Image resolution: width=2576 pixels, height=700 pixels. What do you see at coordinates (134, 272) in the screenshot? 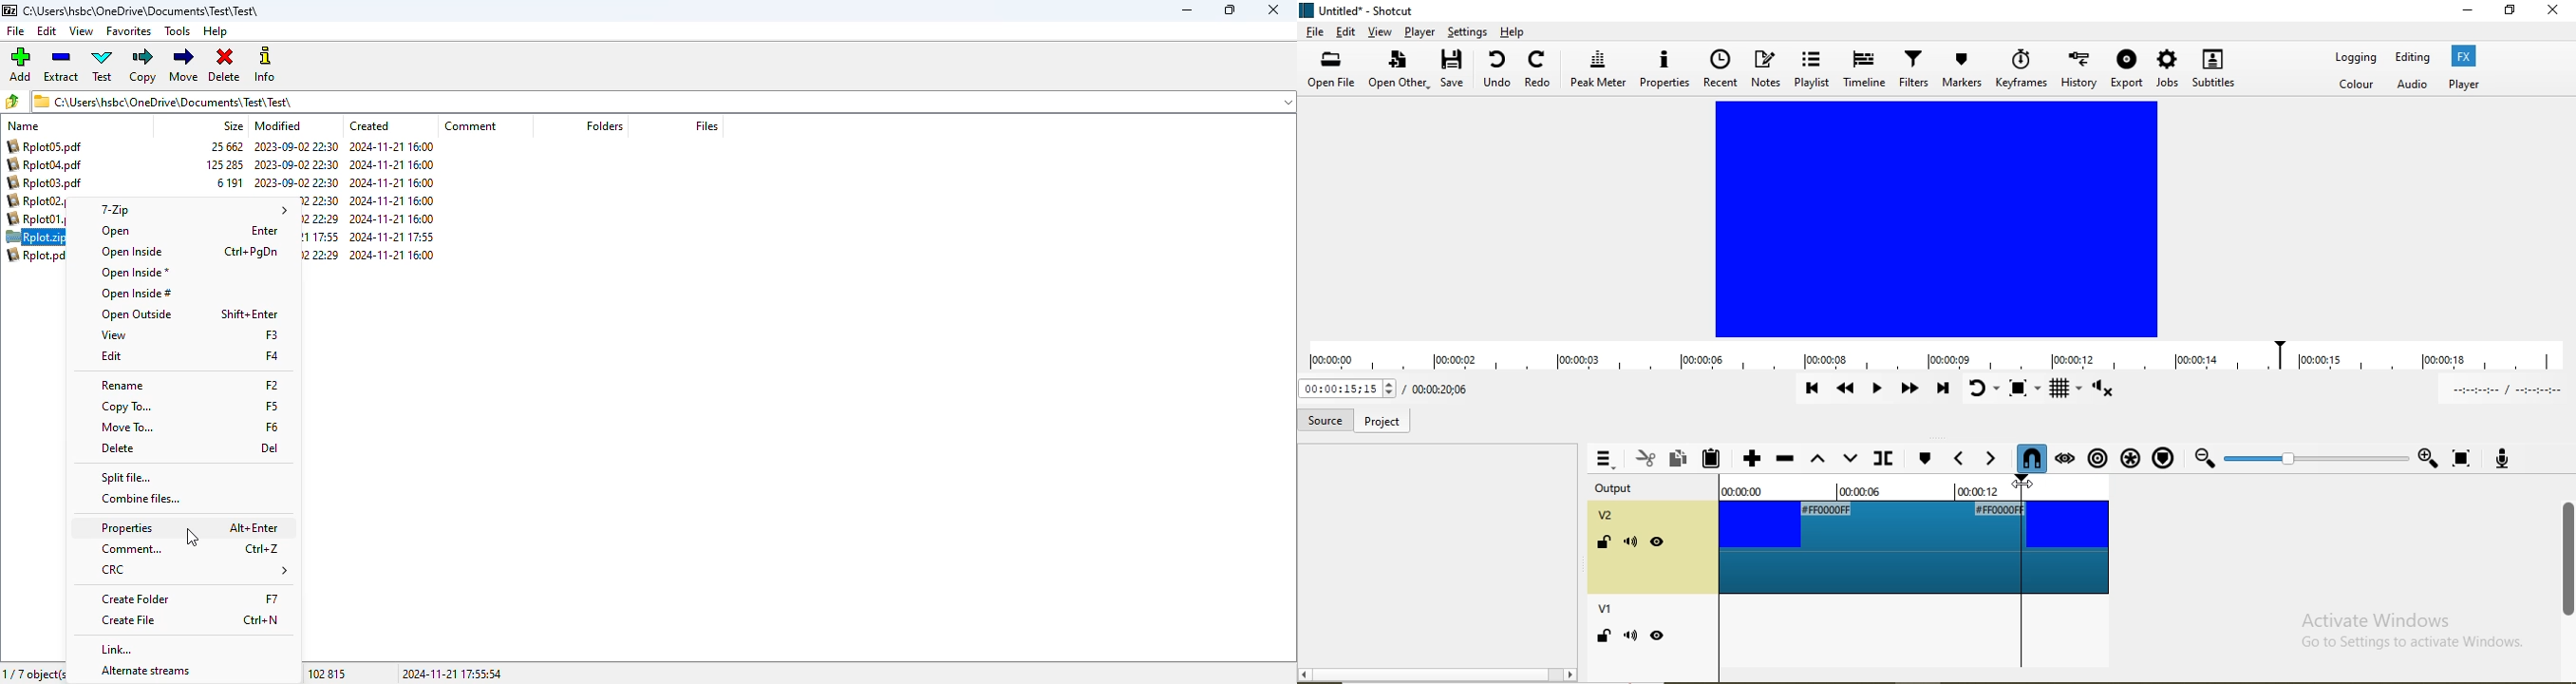
I see `open inside*` at bounding box center [134, 272].